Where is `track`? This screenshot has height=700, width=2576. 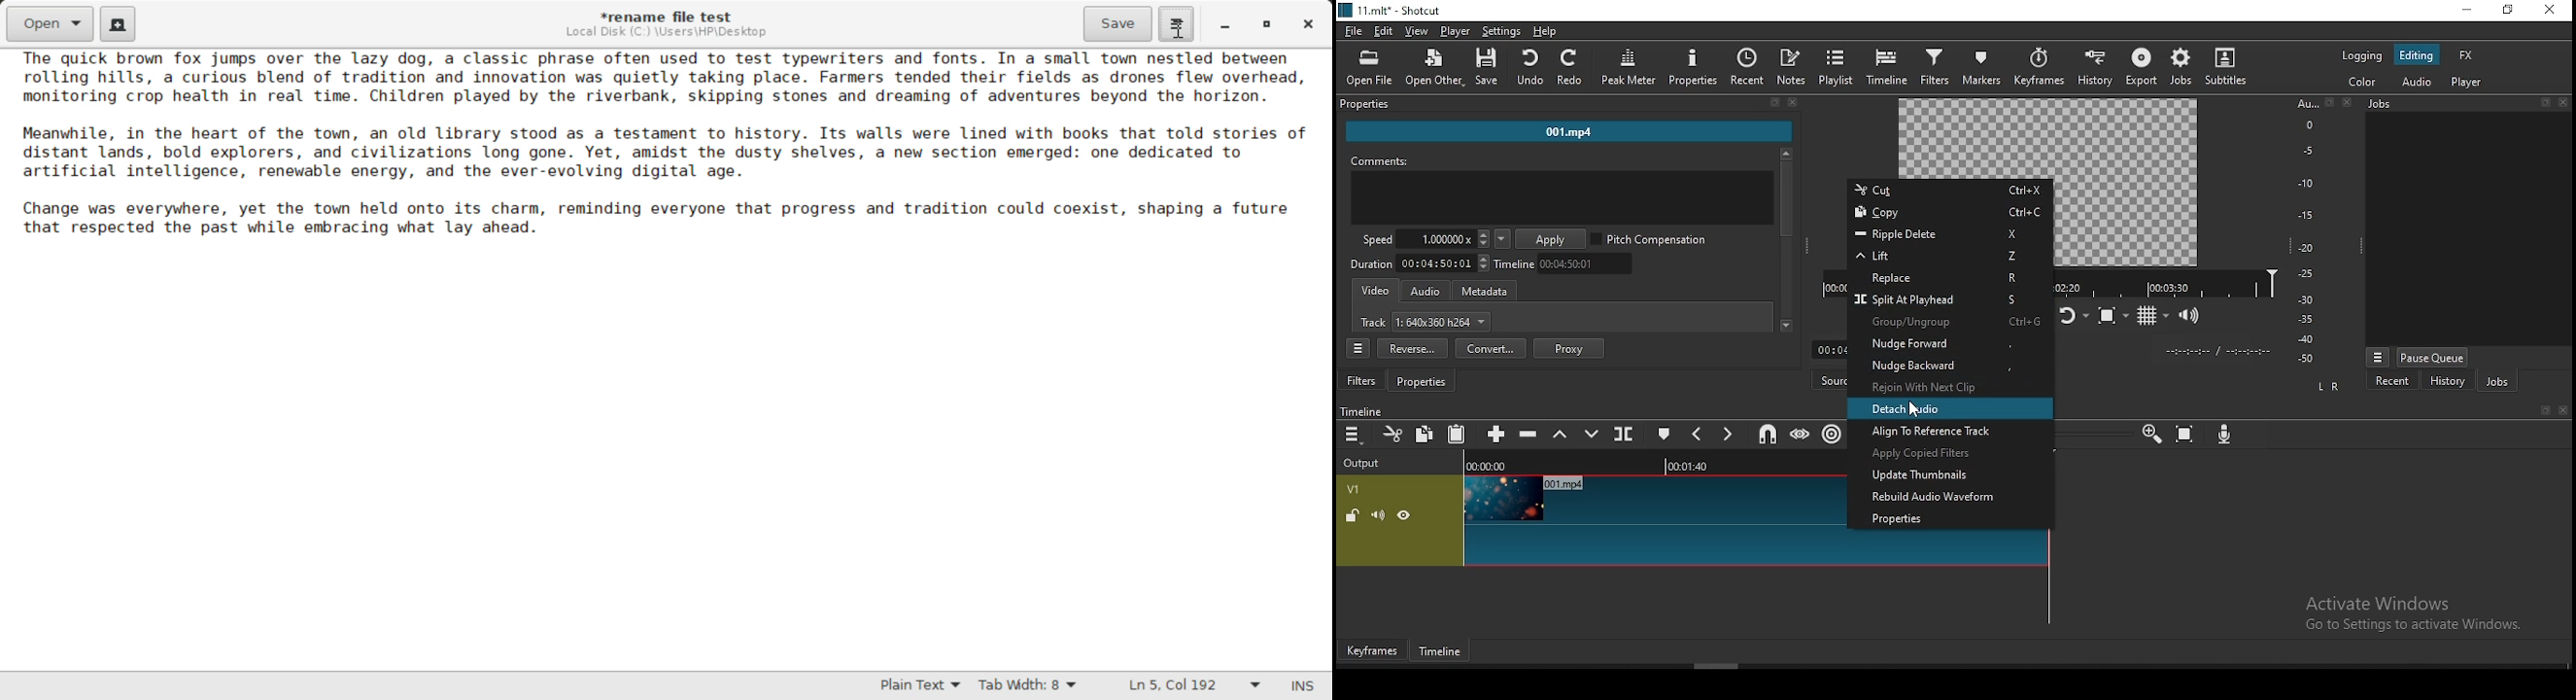
track is located at coordinates (1425, 322).